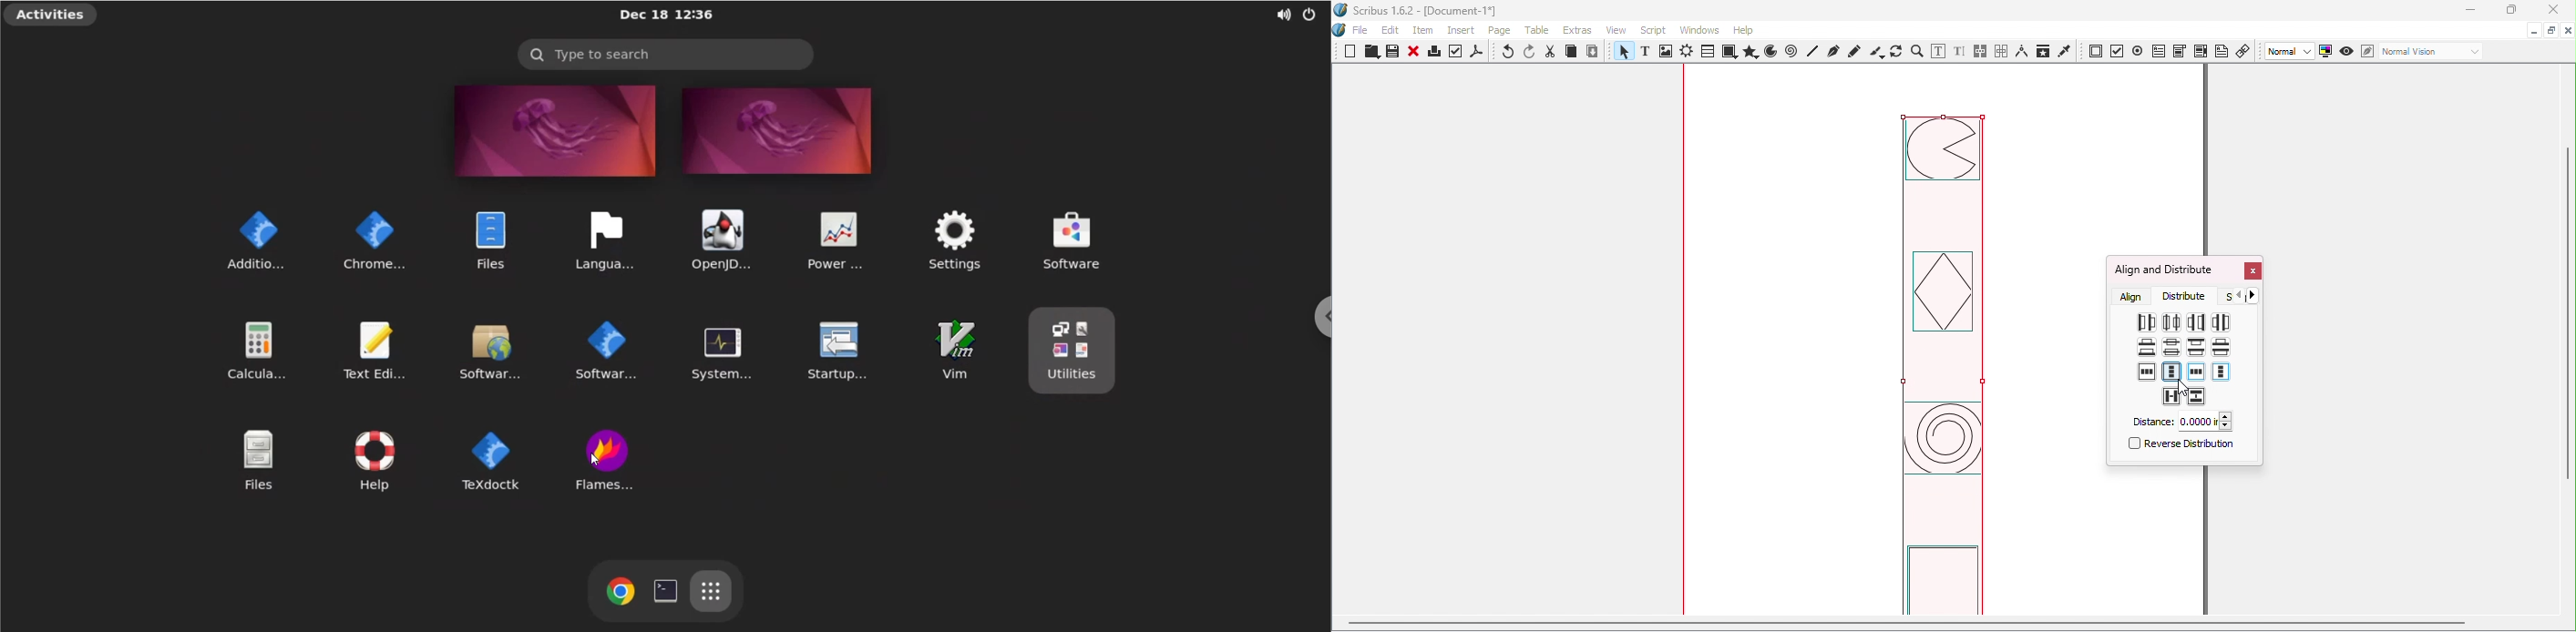  I want to click on Make horizontal gaps between items and sides of page margin equal, so click(2196, 373).